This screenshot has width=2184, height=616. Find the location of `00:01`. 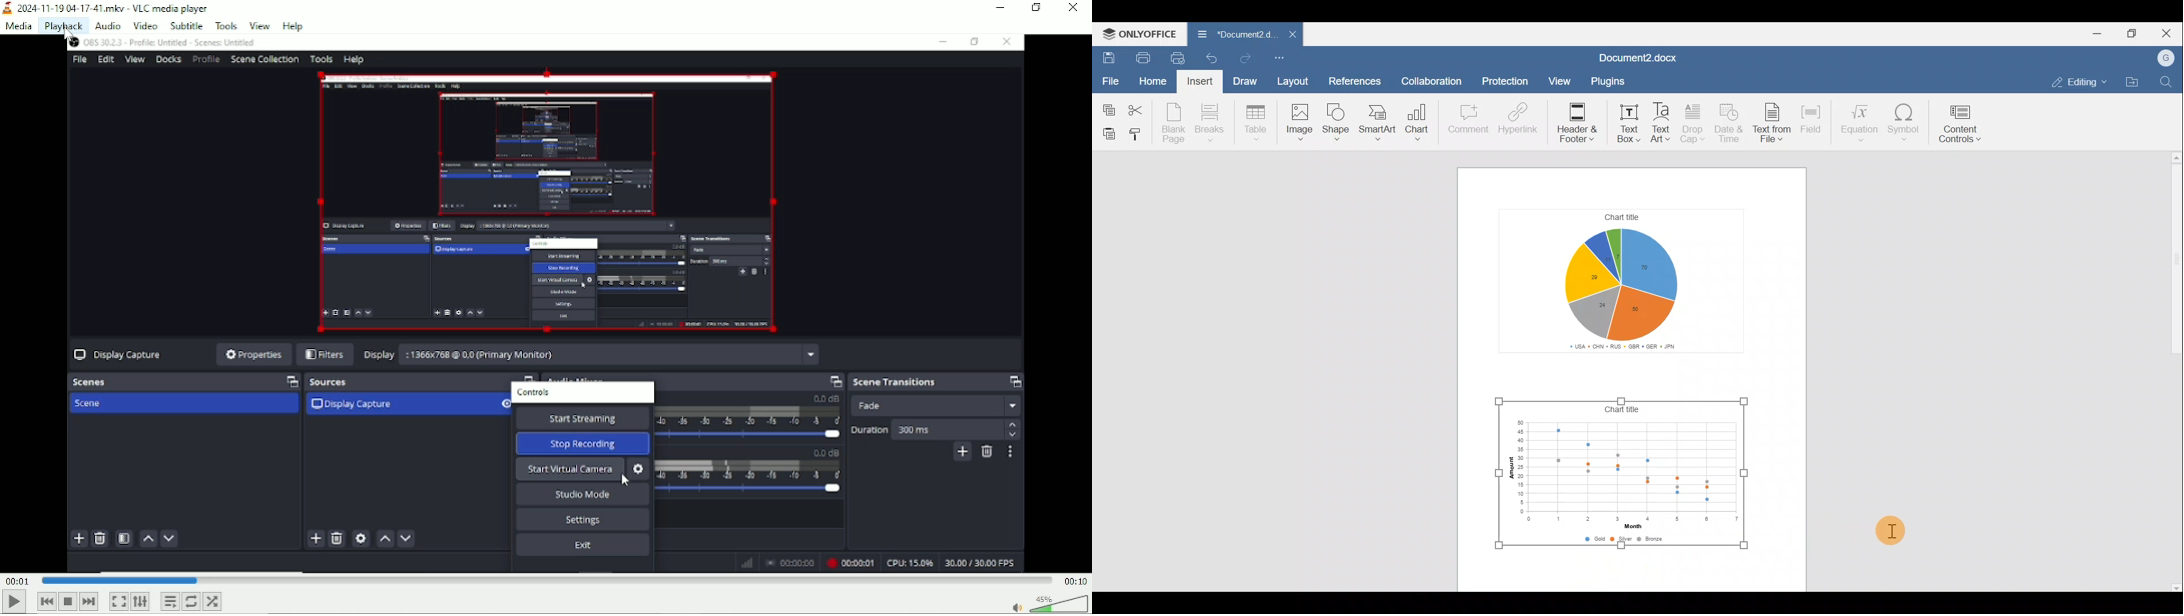

00:01 is located at coordinates (17, 579).